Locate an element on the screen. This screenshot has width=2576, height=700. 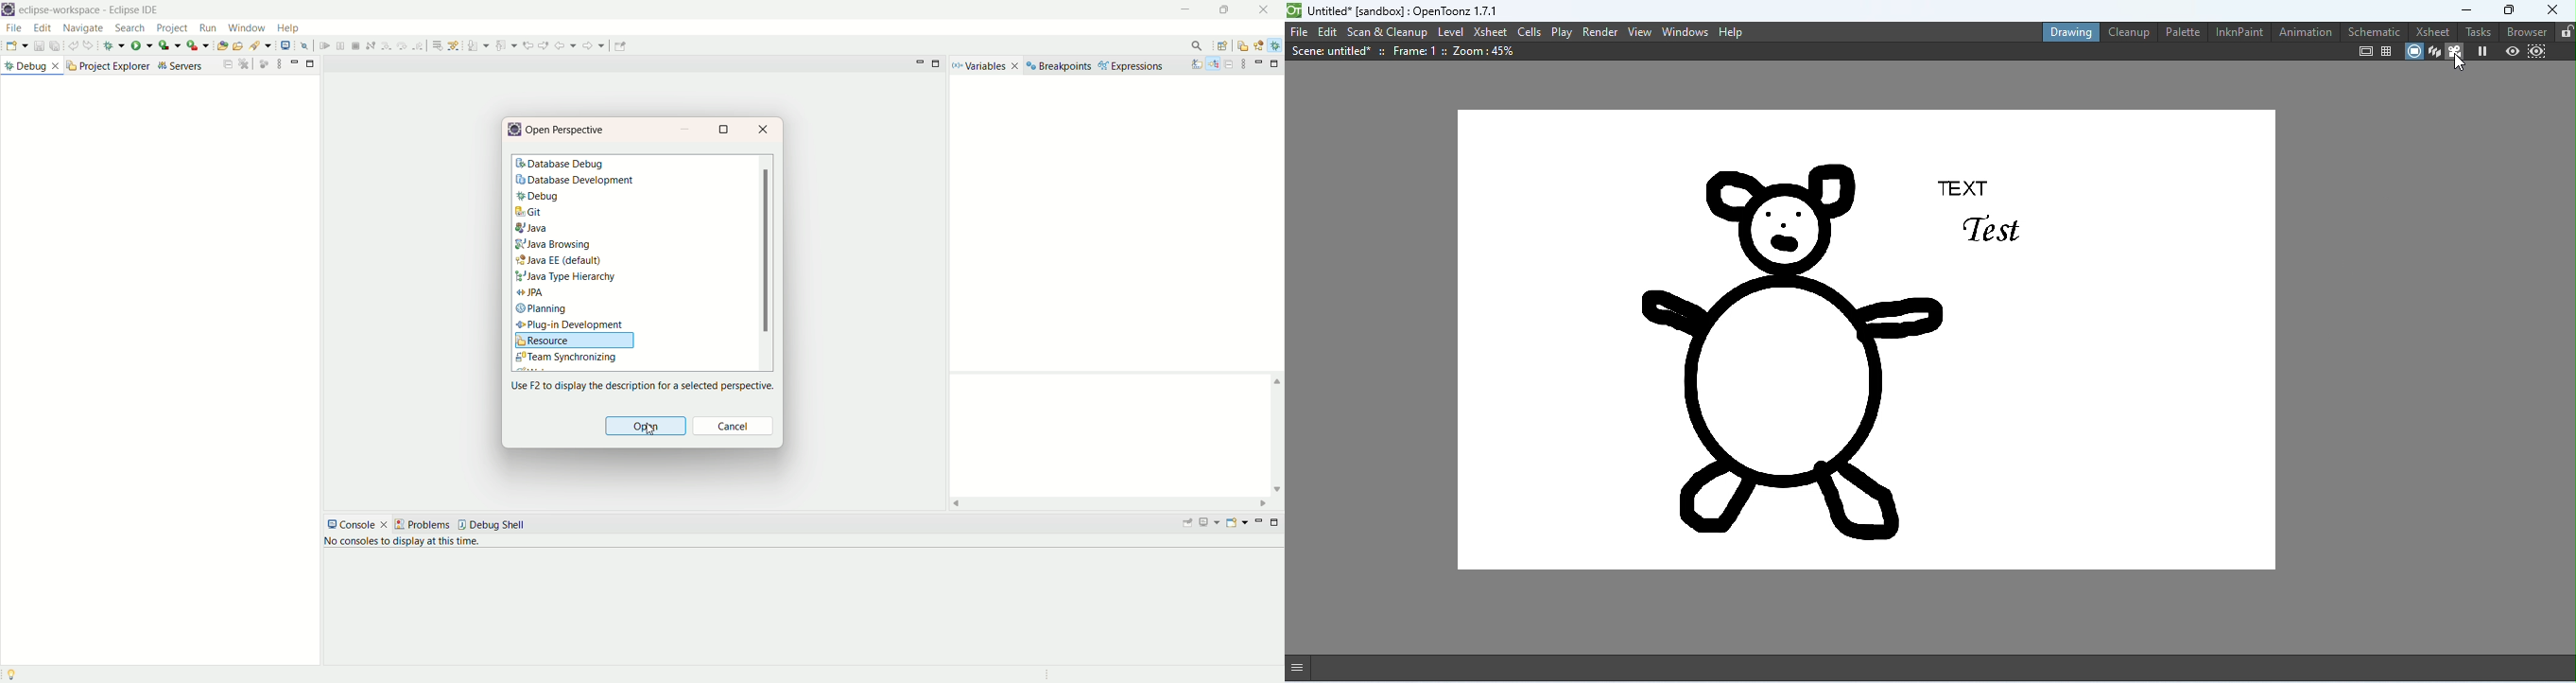
maximize is located at coordinates (246, 62).